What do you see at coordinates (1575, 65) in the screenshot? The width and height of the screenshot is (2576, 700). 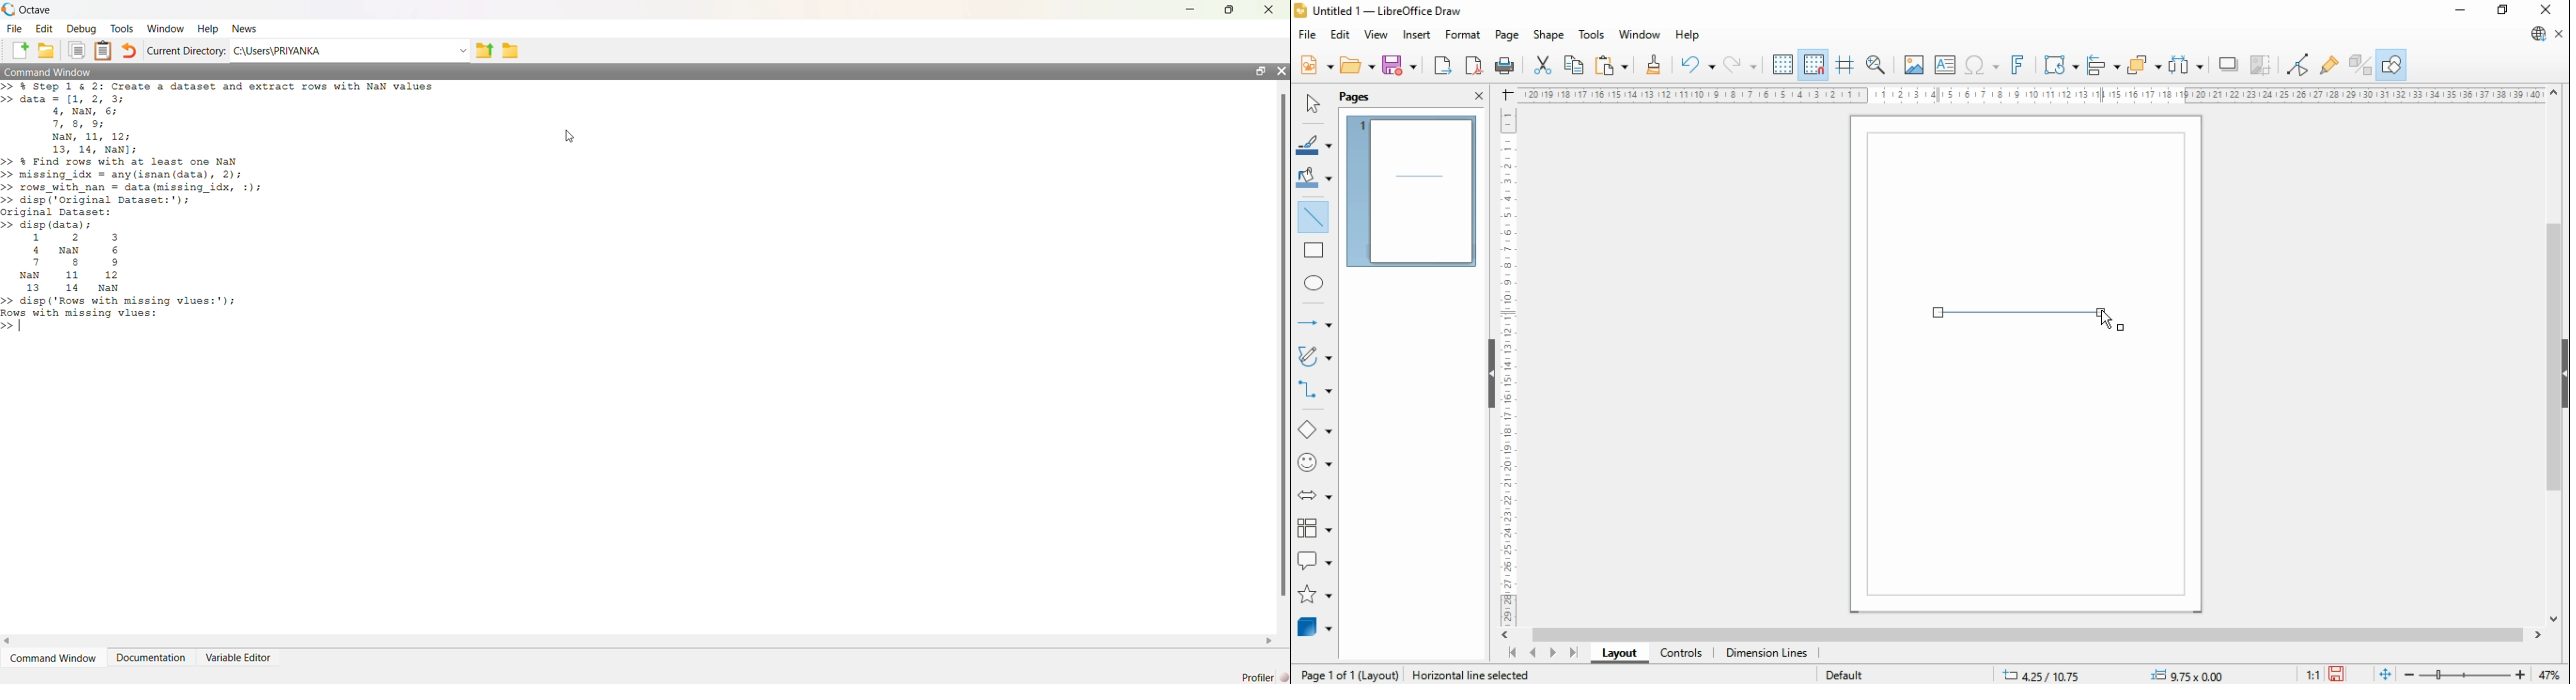 I see `copy` at bounding box center [1575, 65].